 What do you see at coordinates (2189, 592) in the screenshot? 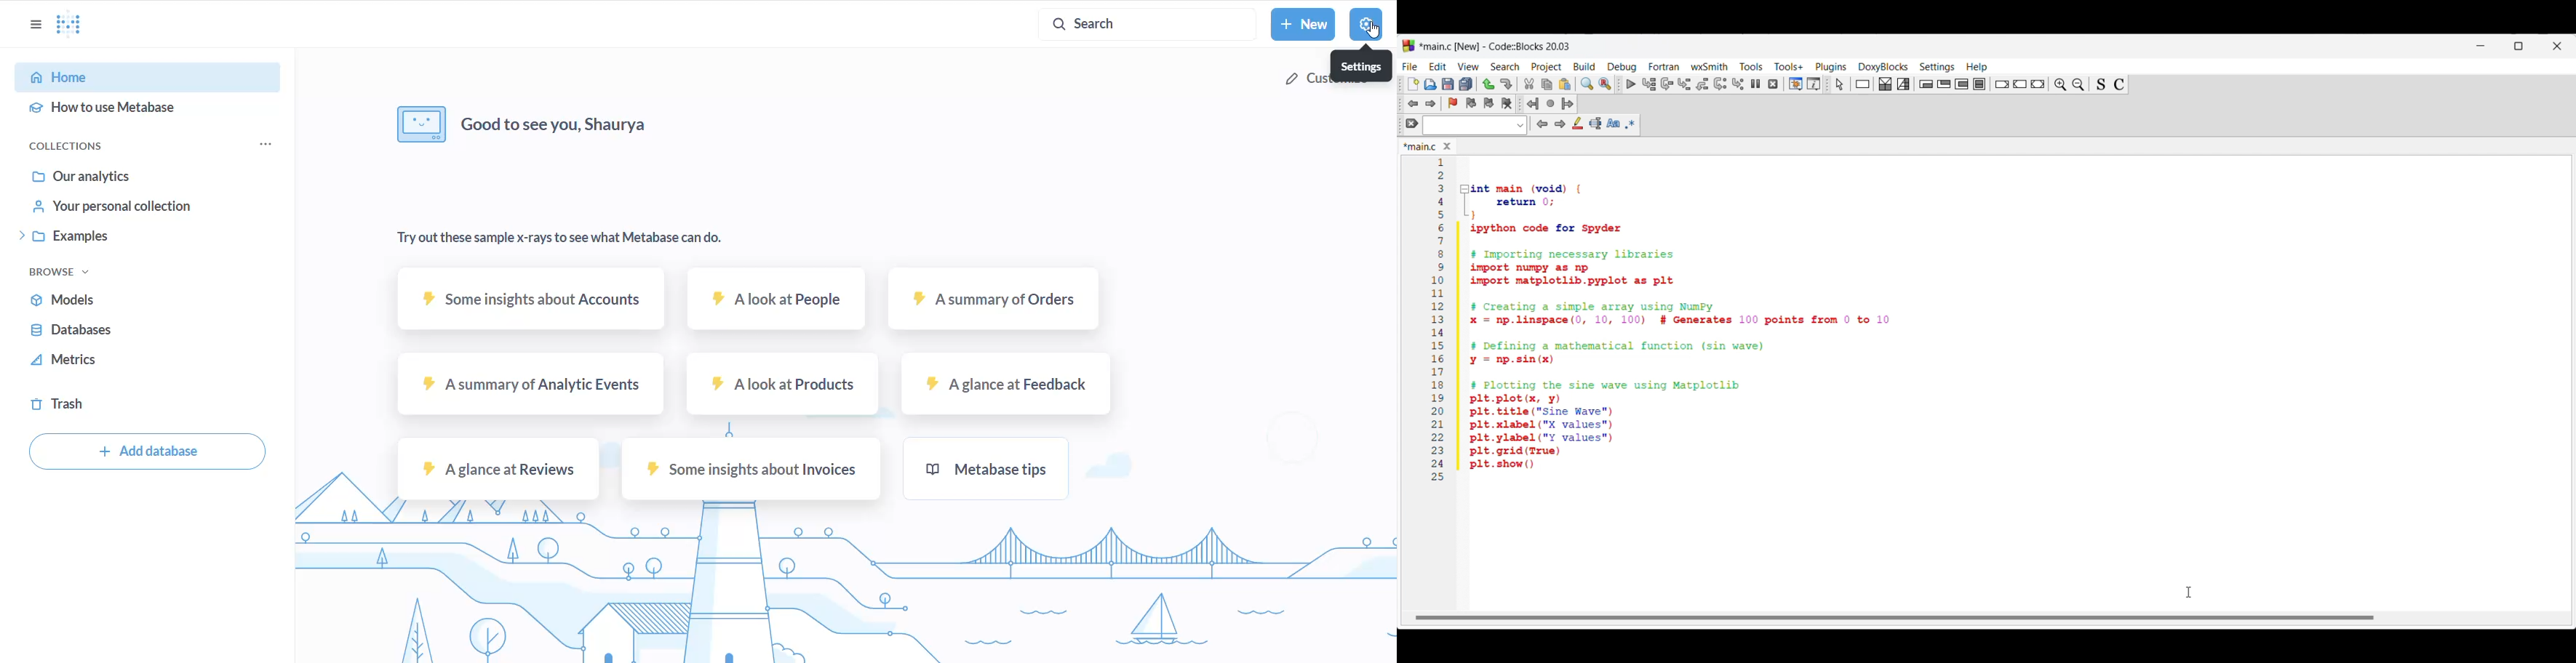
I see `Cursor` at bounding box center [2189, 592].